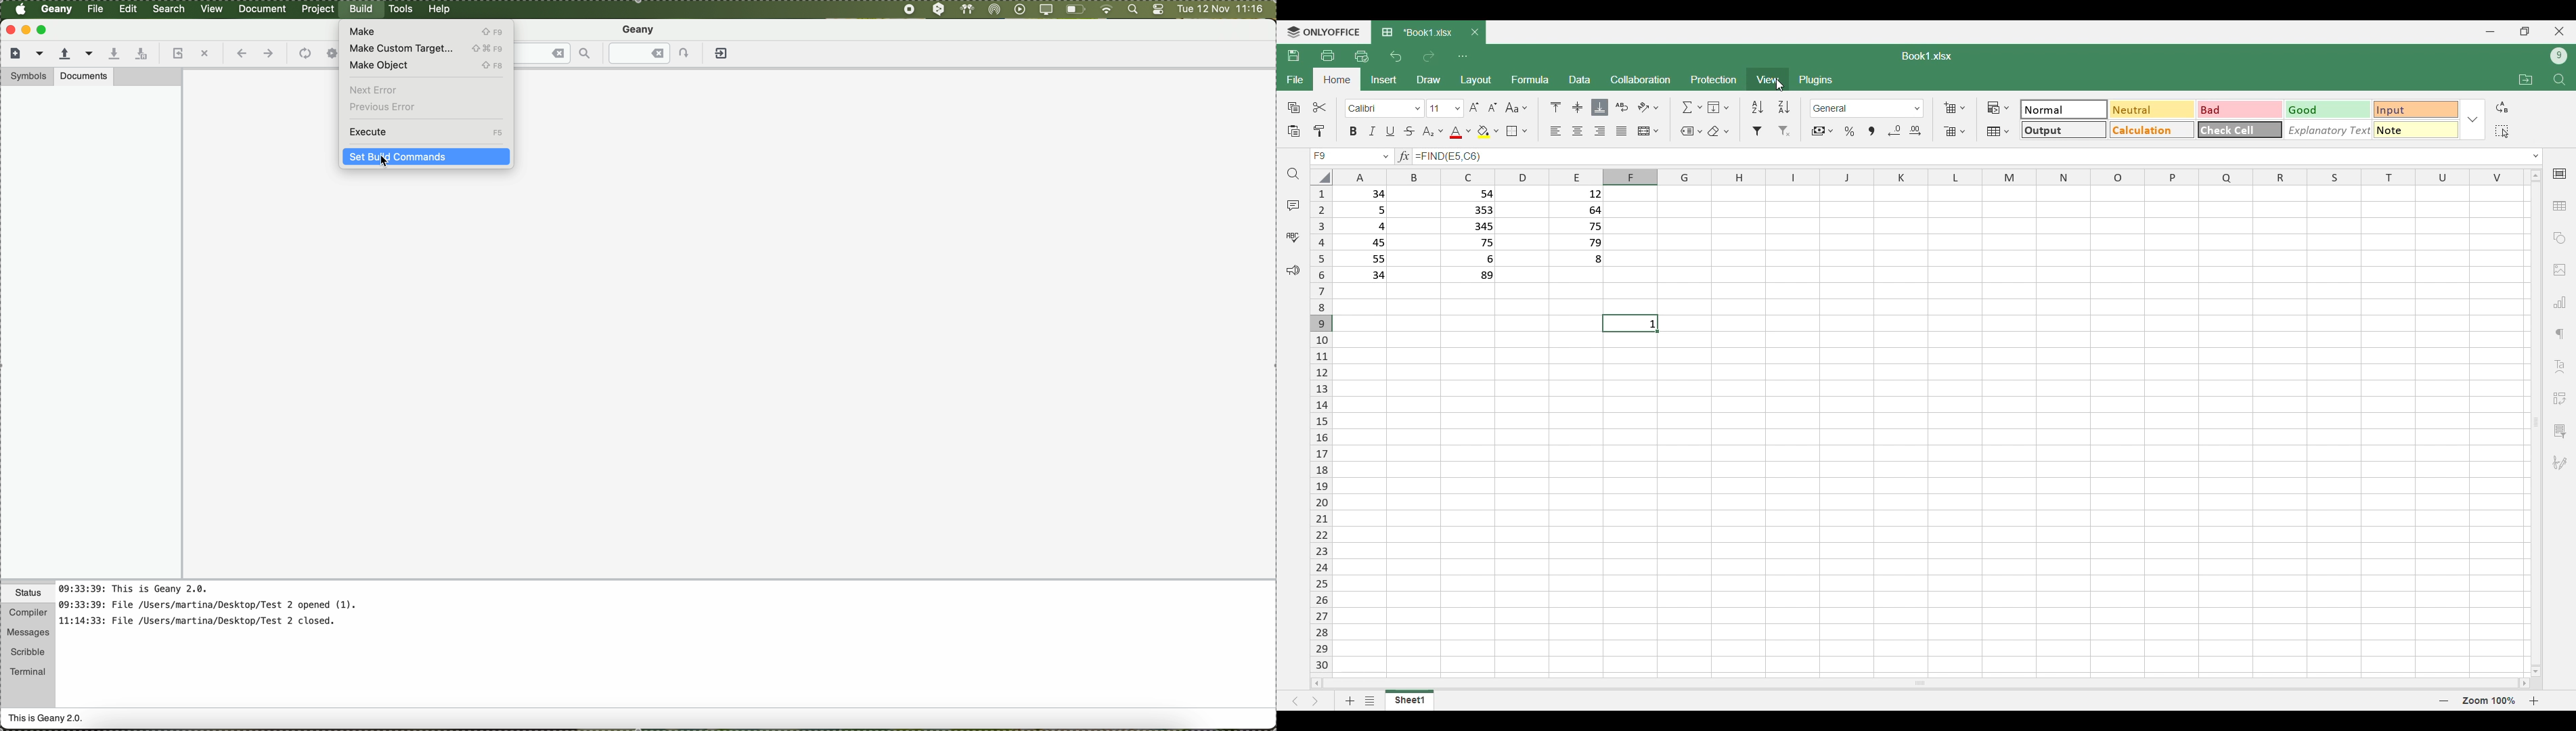 The height and width of the screenshot is (756, 2576). Describe the element at coordinates (1323, 32) in the screenshot. I see `Software logo and name onlyoffice` at that location.